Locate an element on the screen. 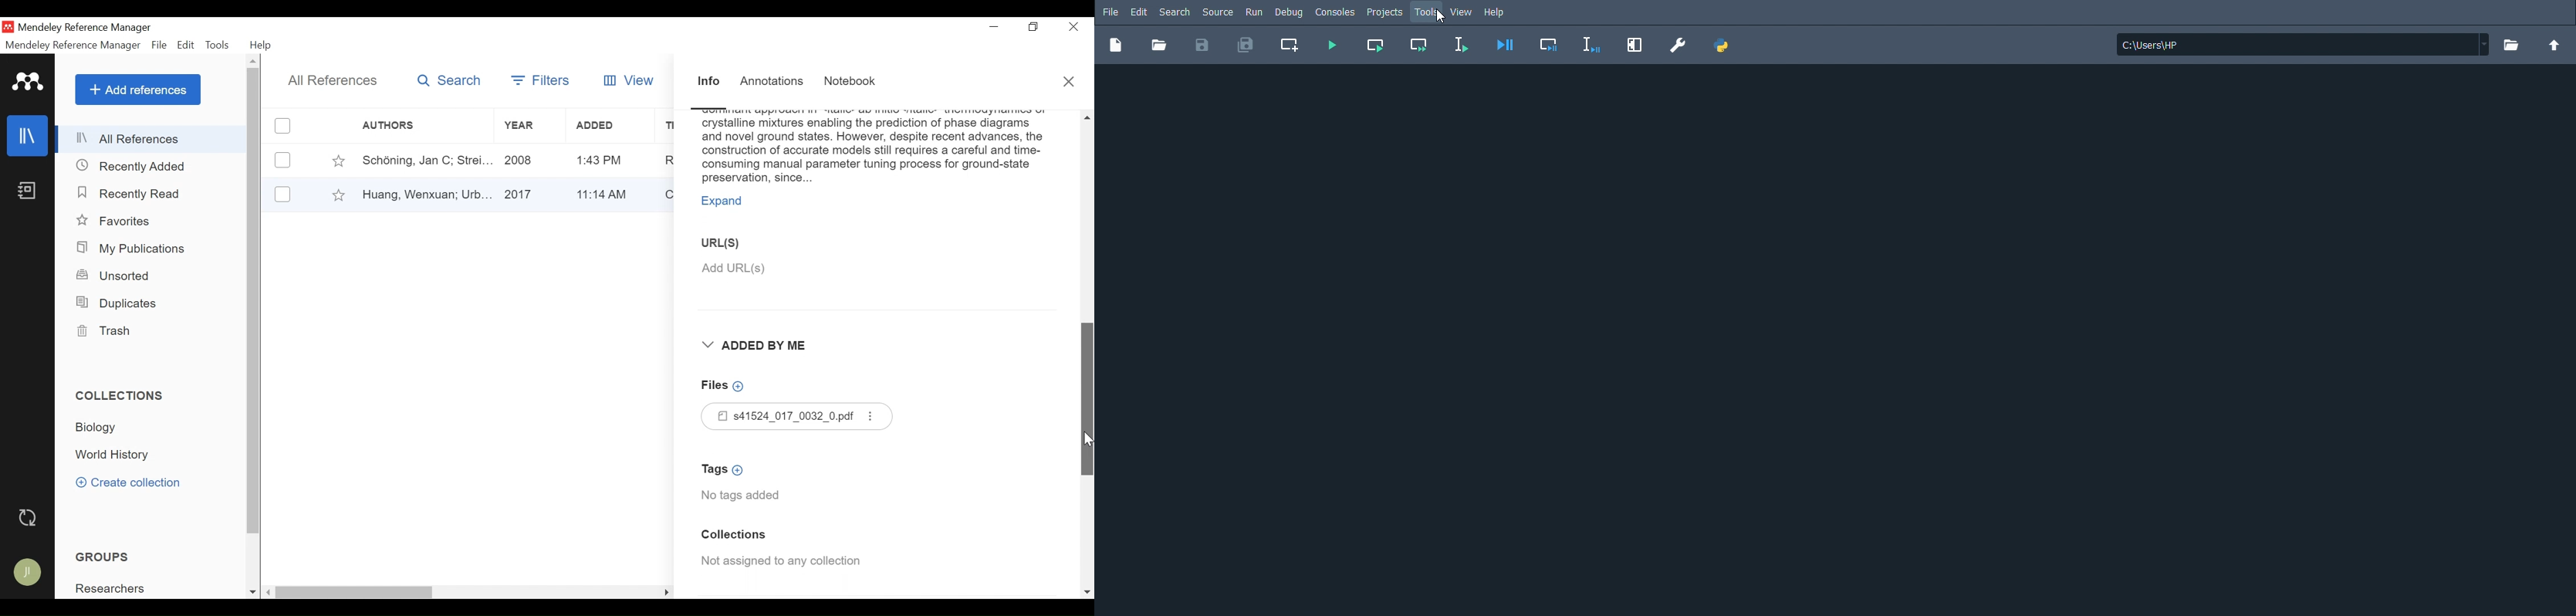 This screenshot has width=2576, height=616. Edit is located at coordinates (186, 45).